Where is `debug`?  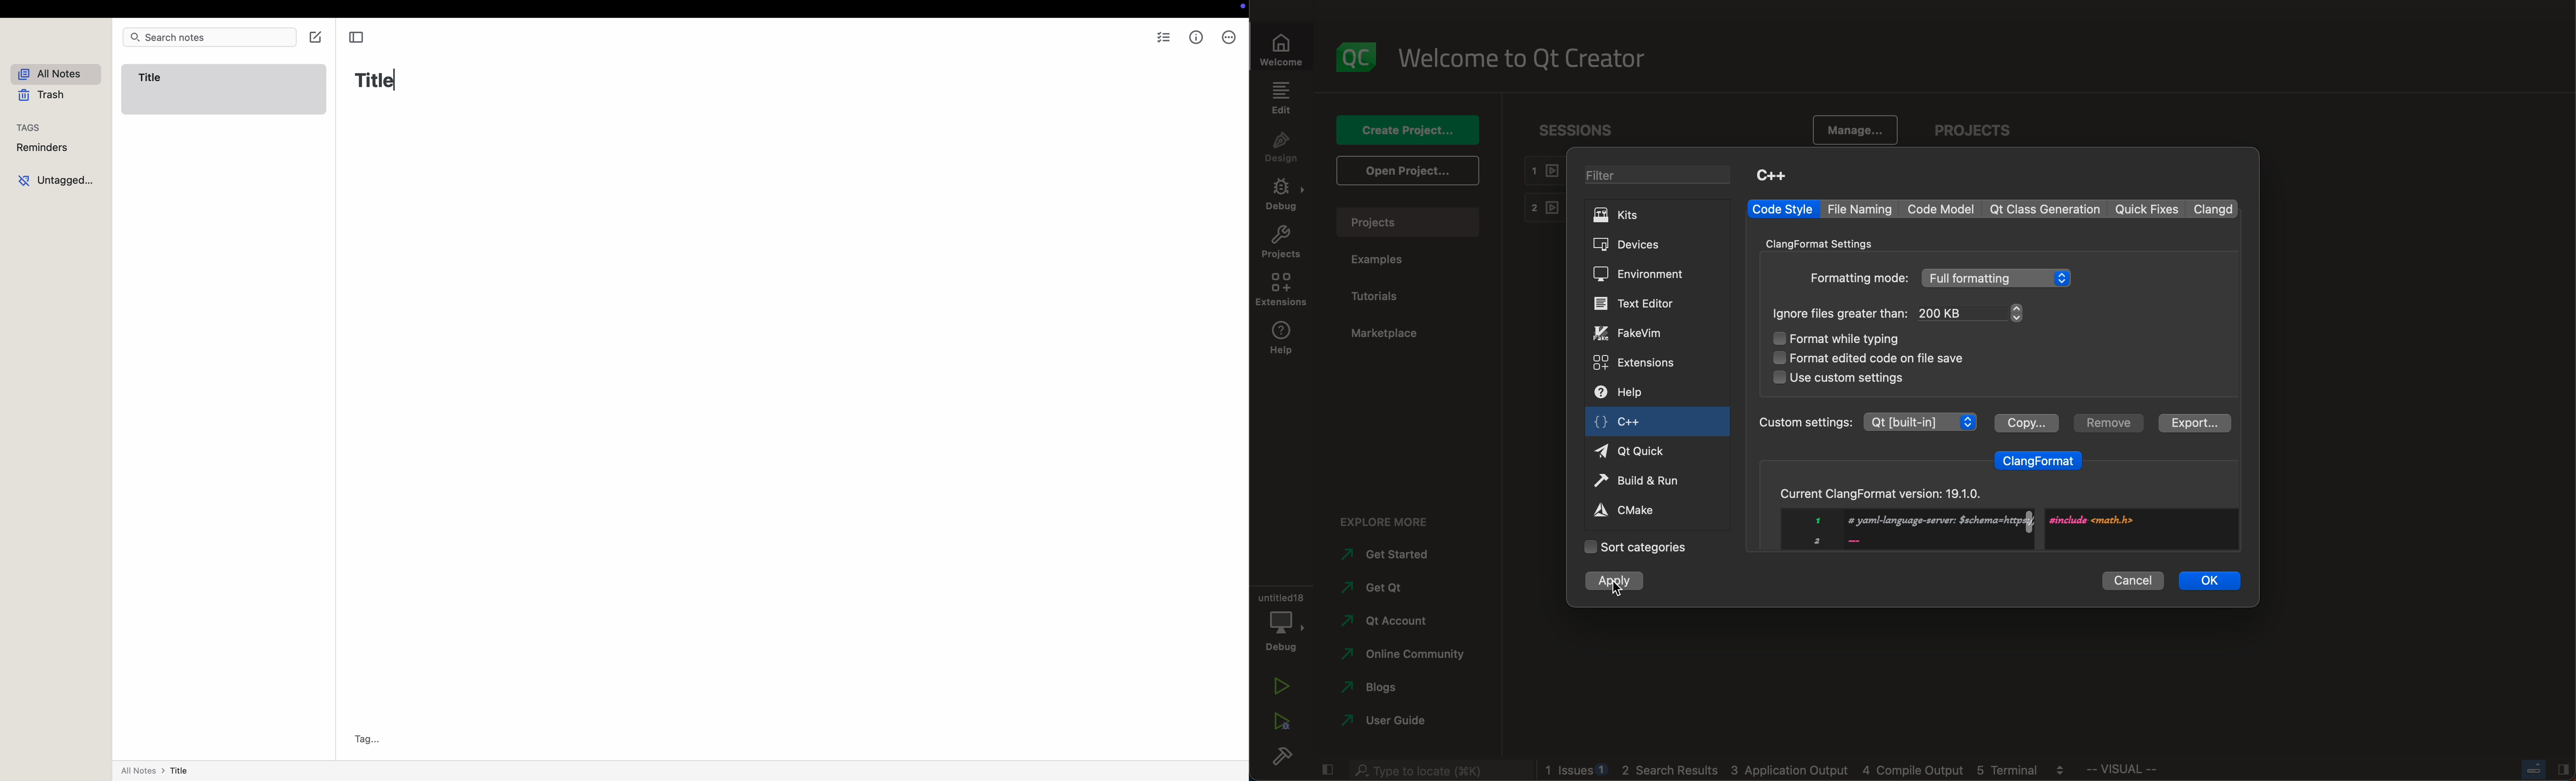 debug is located at coordinates (1280, 620).